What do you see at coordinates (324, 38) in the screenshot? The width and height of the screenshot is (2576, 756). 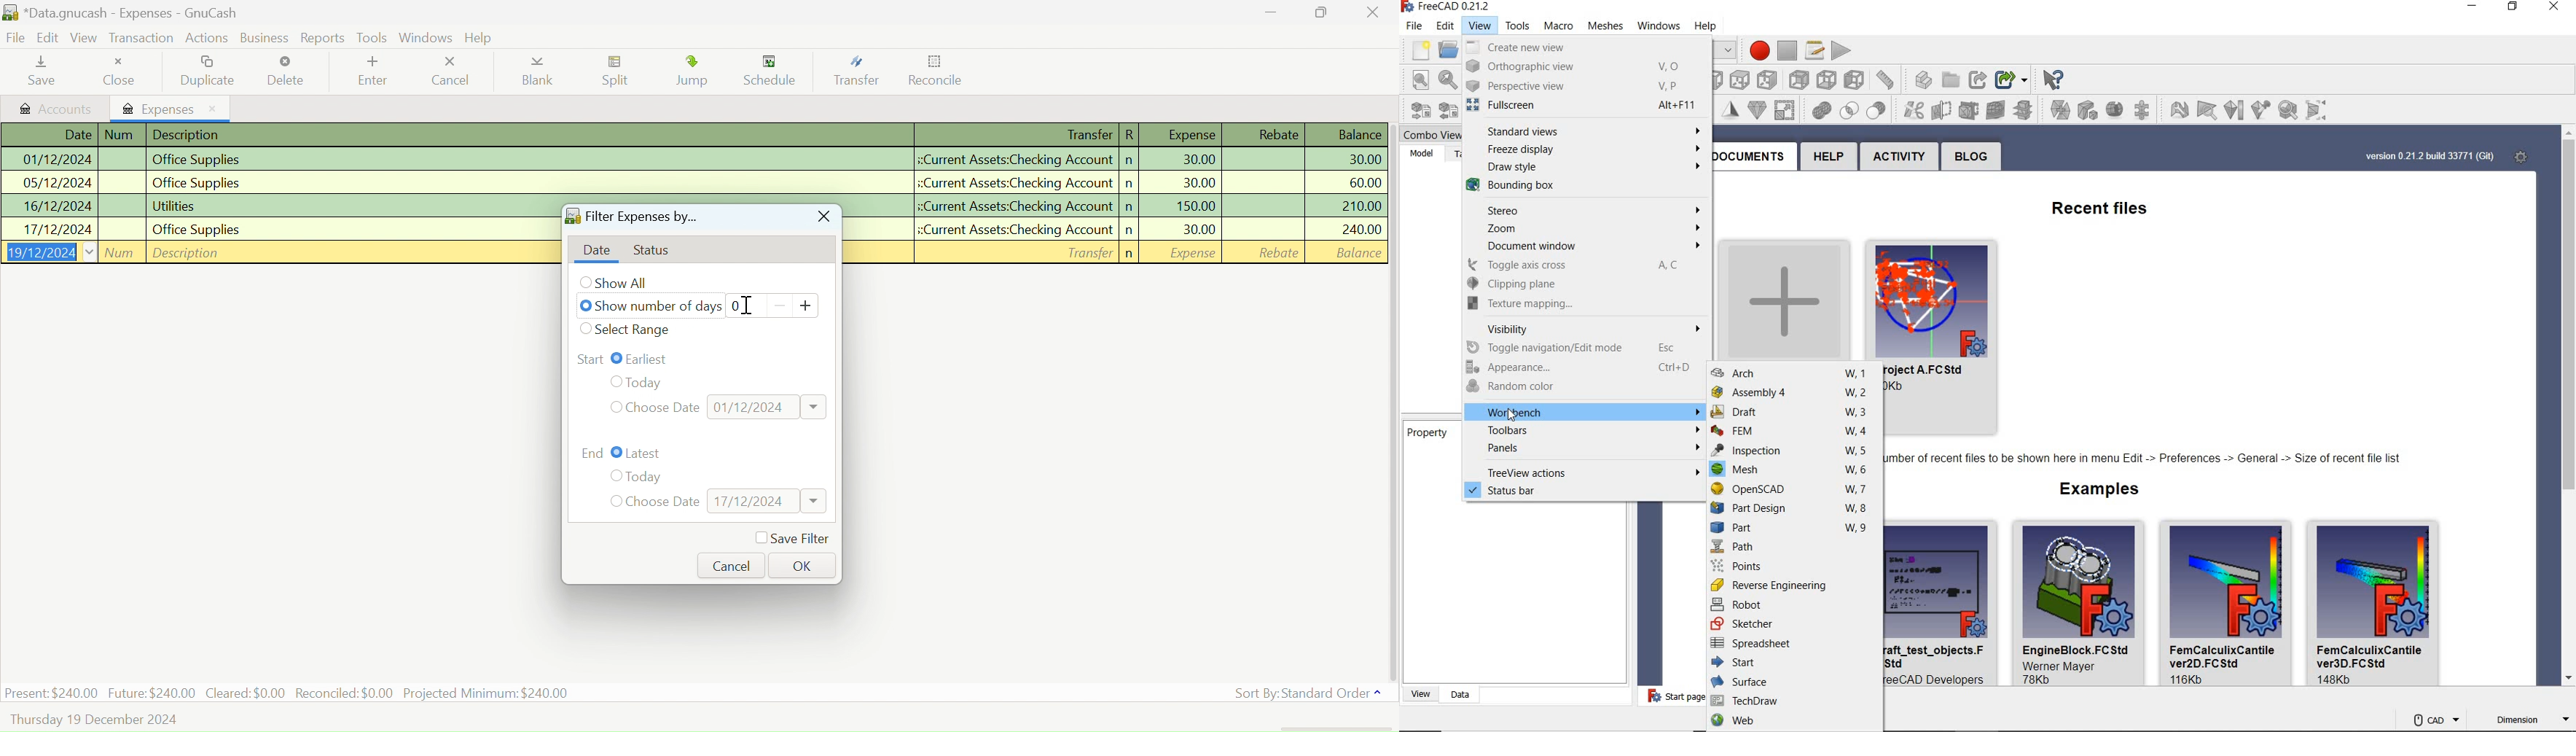 I see `Reports` at bounding box center [324, 38].